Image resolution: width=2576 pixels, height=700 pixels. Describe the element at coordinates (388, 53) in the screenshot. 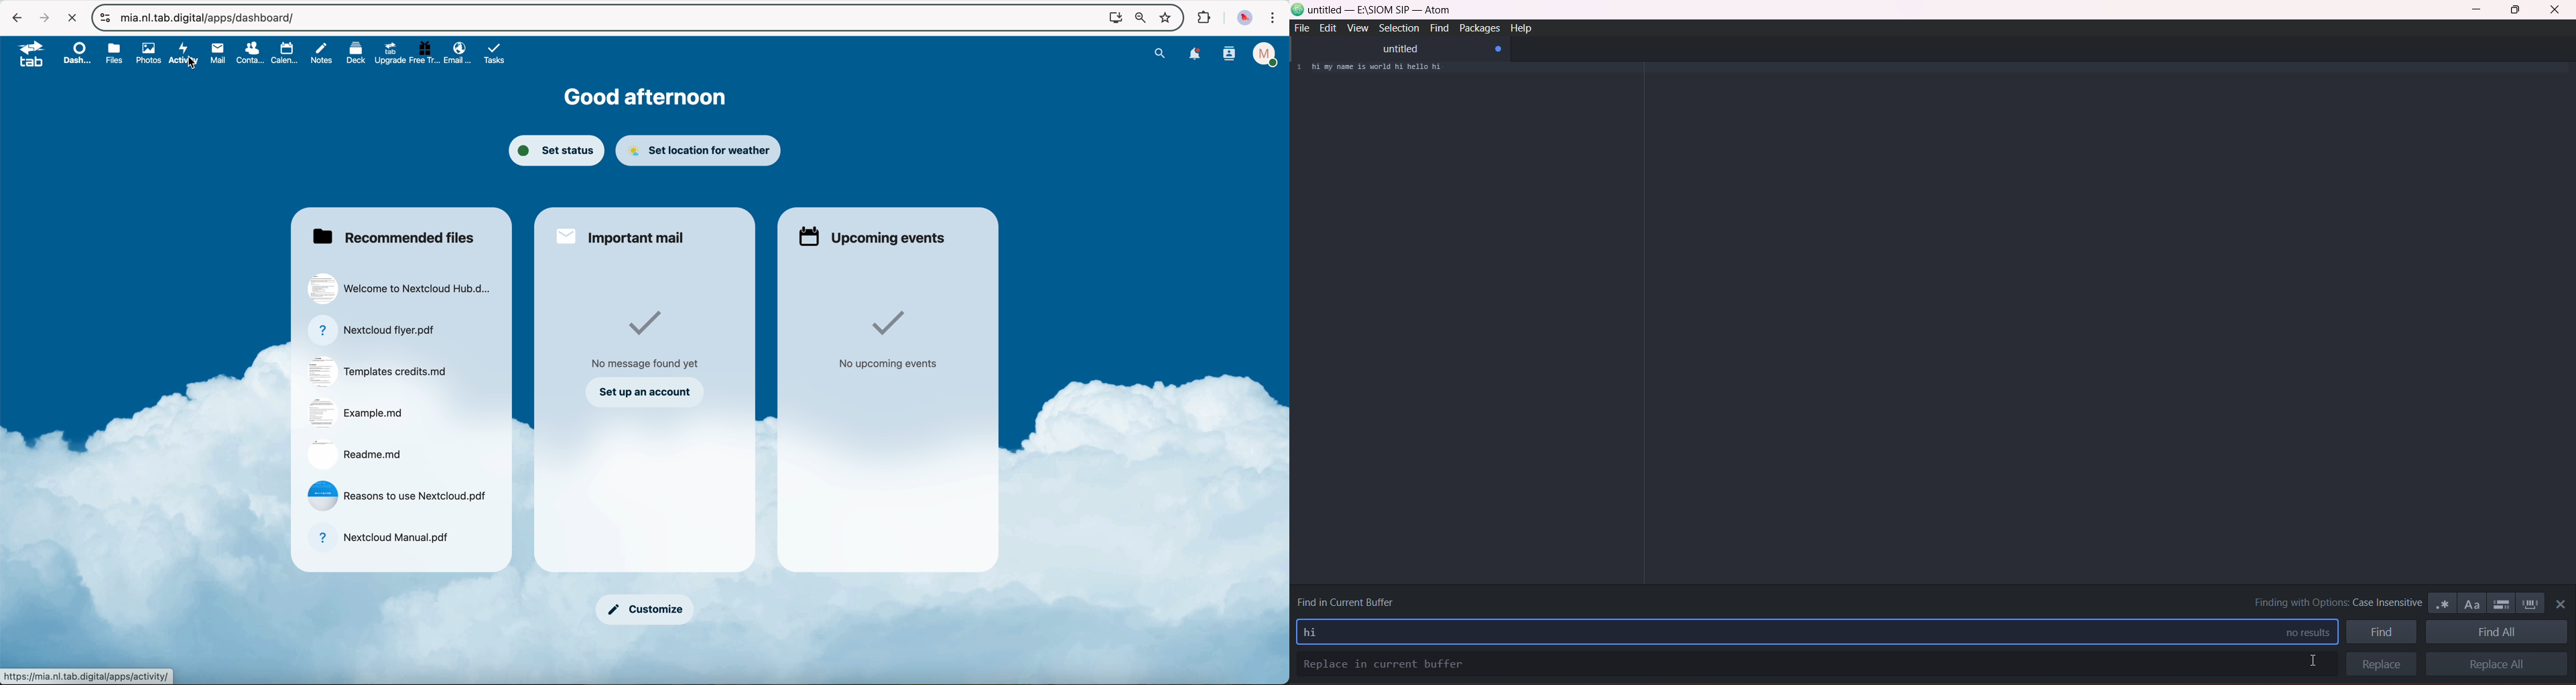

I see `upgrade` at that location.